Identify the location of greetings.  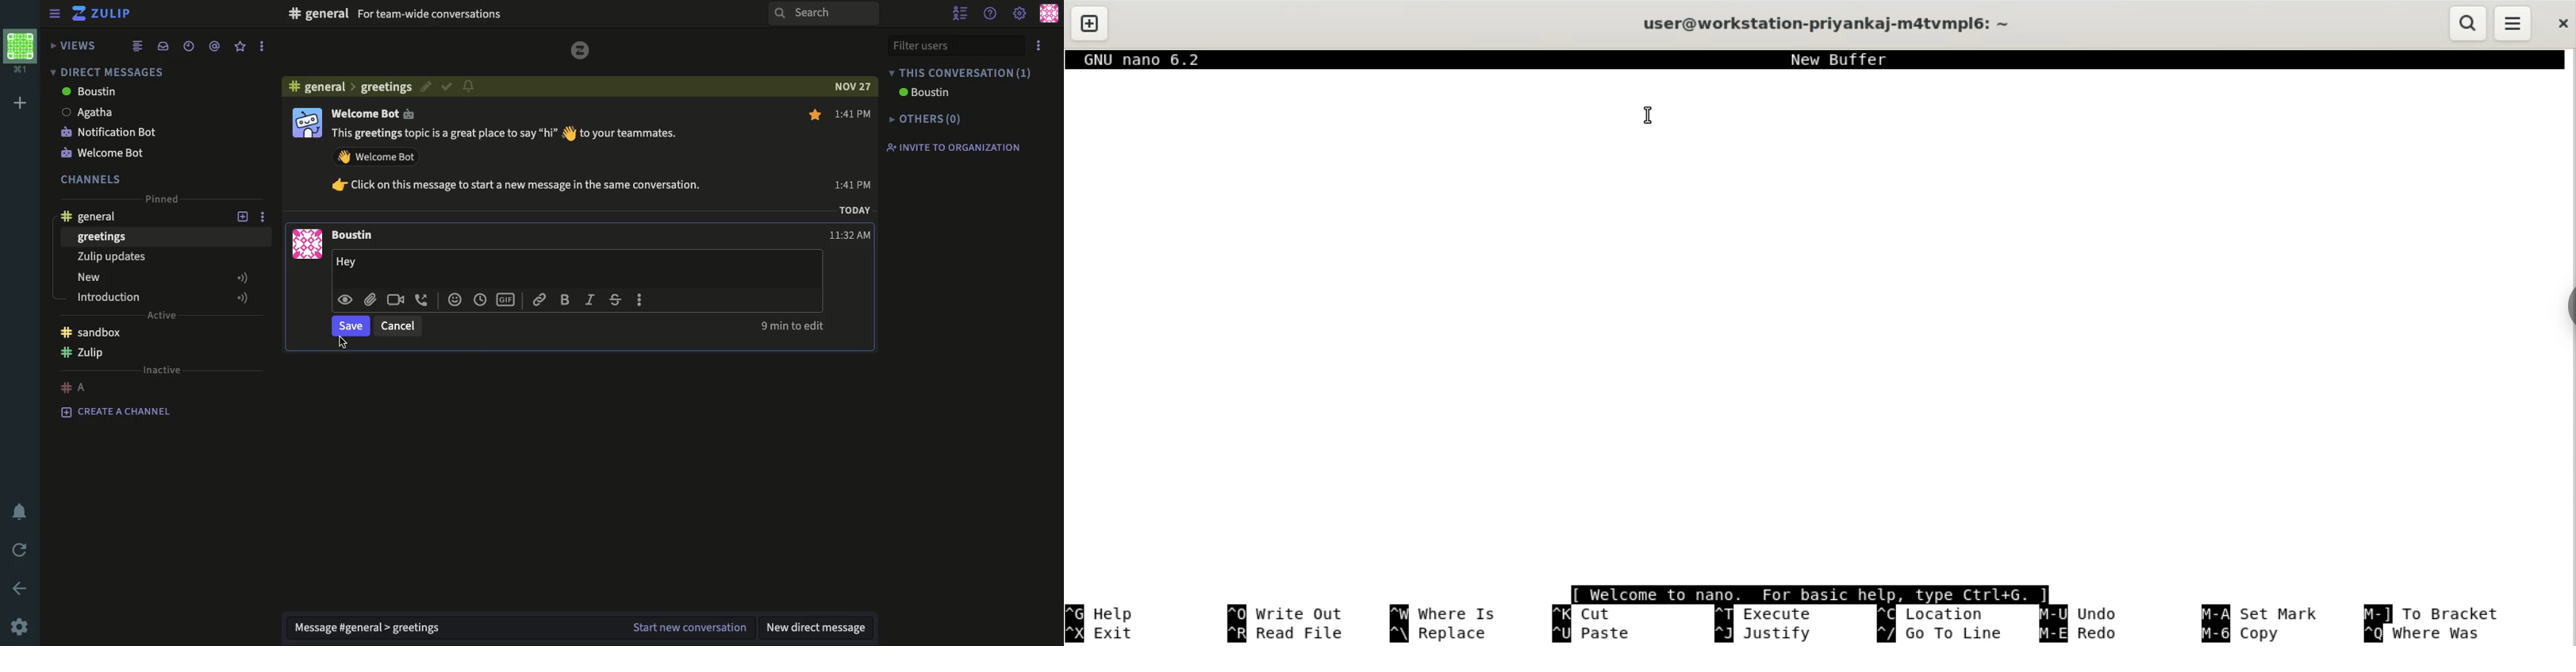
(103, 238).